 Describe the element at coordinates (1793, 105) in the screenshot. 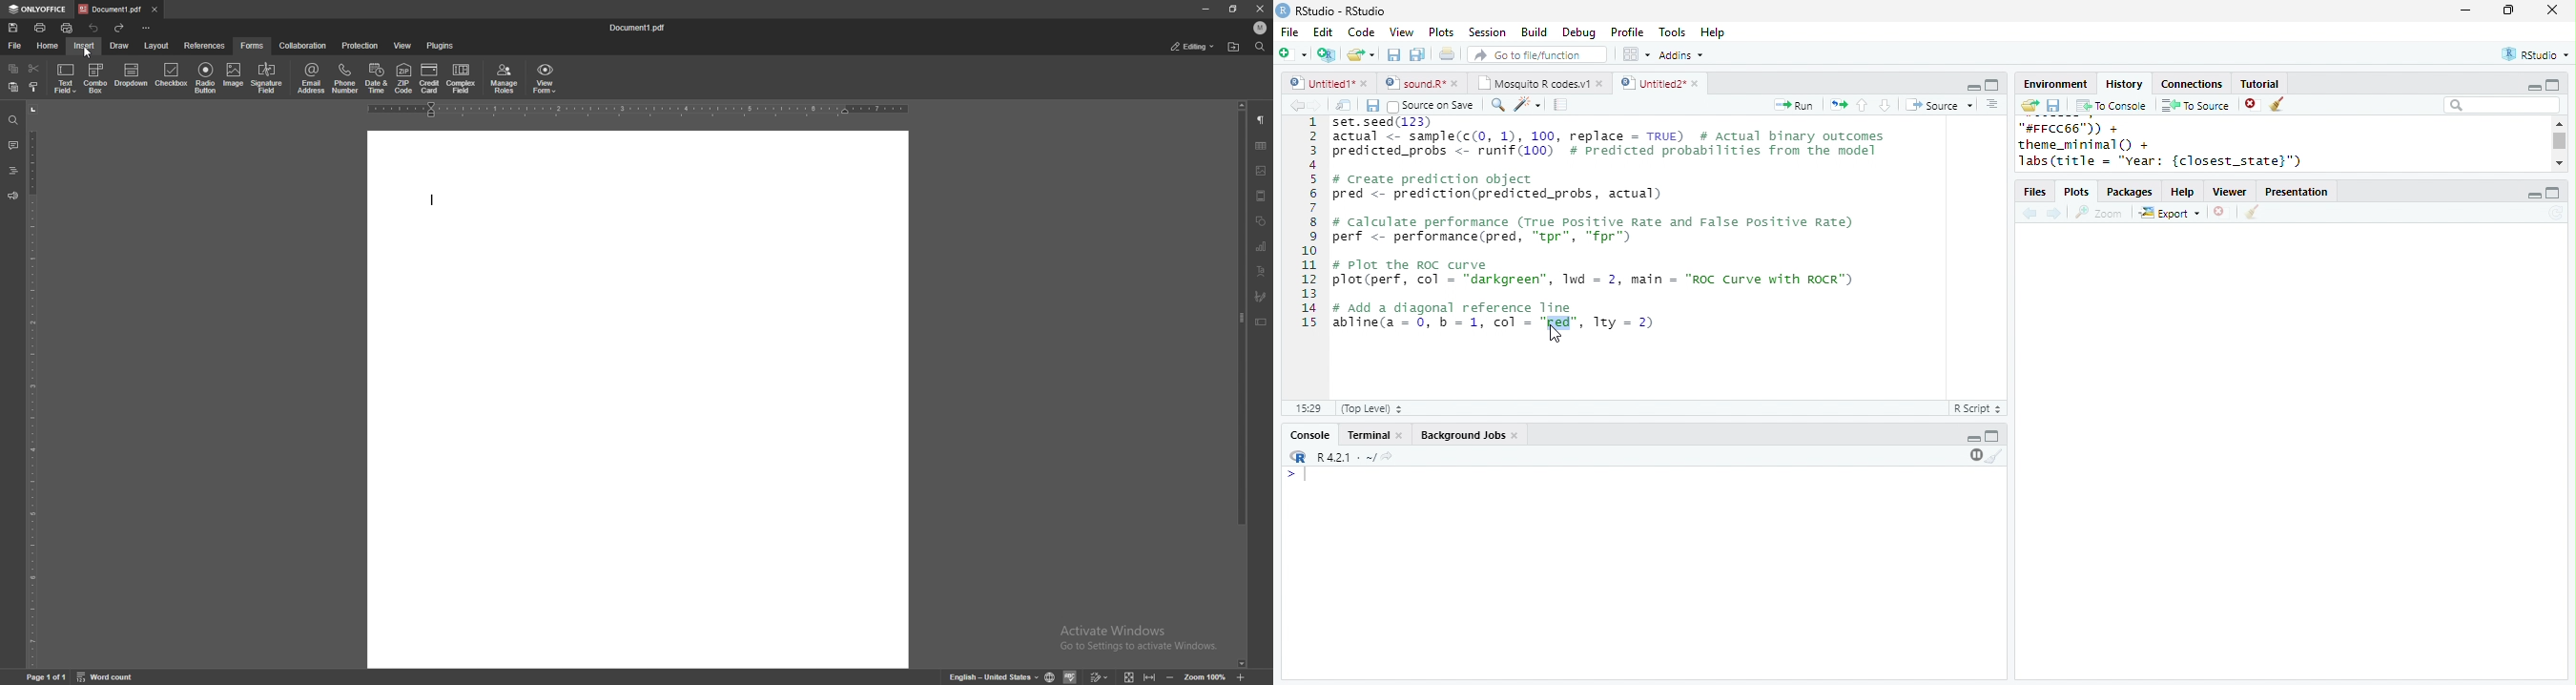

I see `run` at that location.